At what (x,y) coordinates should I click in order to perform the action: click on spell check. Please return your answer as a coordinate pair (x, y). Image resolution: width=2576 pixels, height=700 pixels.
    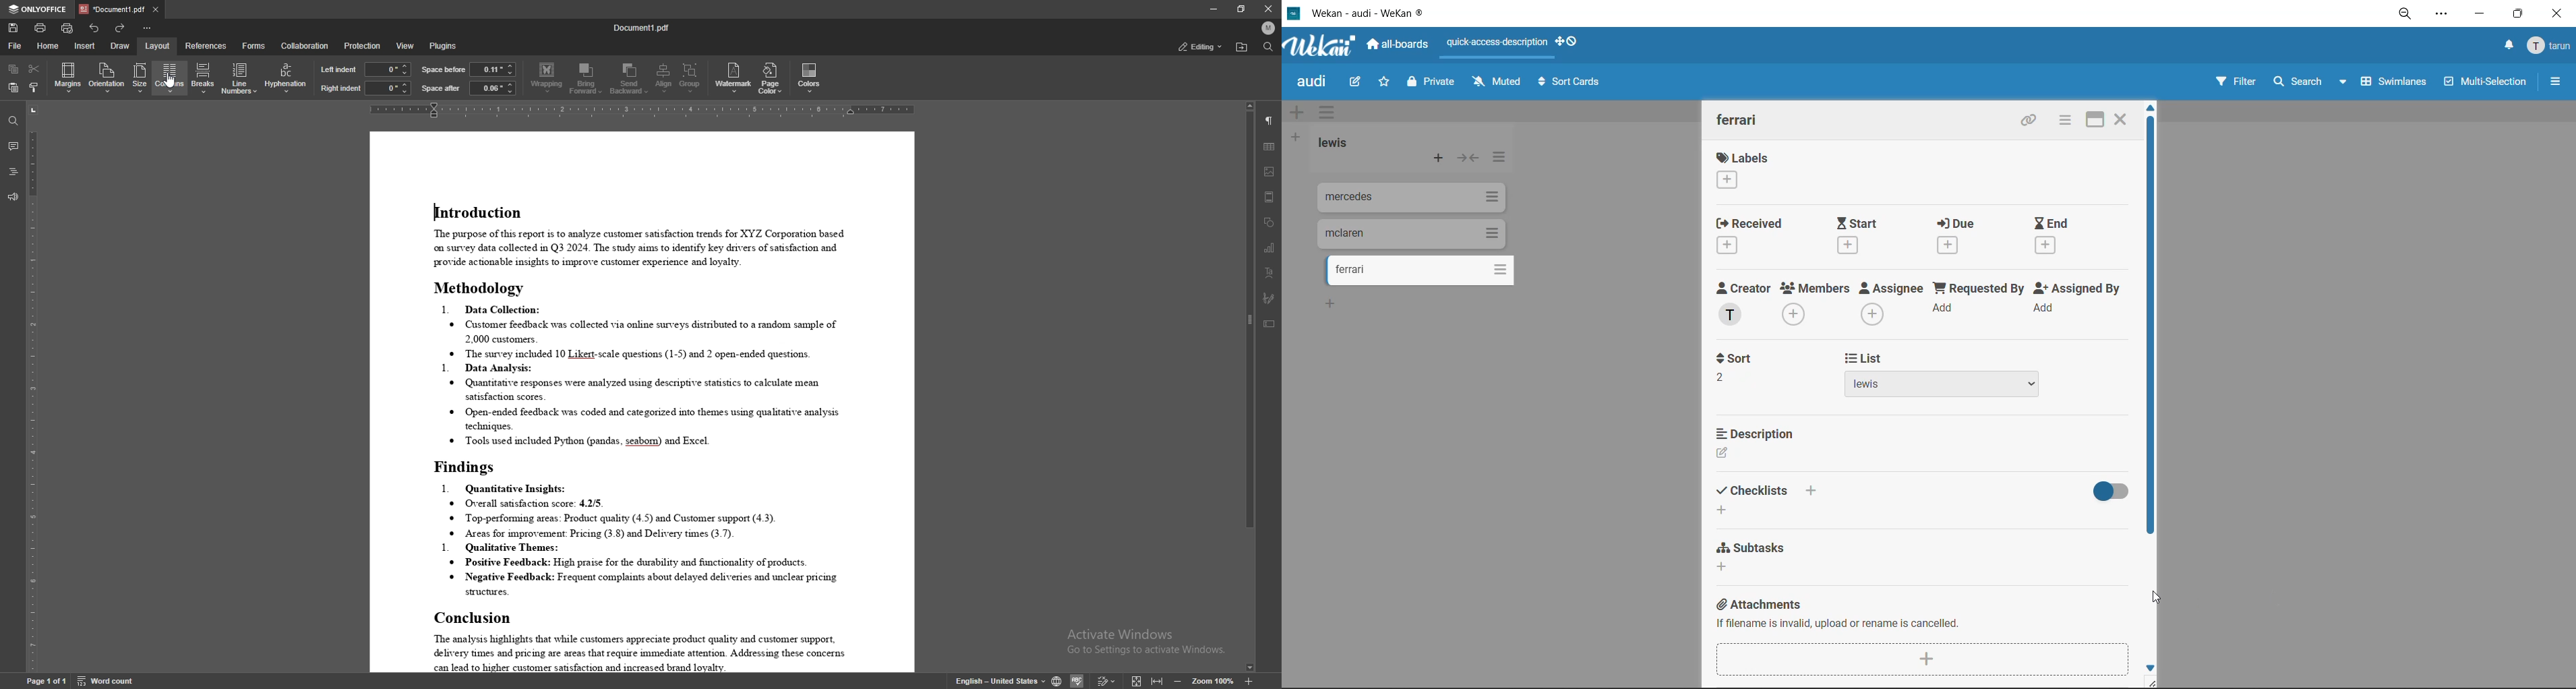
    Looking at the image, I should click on (1079, 680).